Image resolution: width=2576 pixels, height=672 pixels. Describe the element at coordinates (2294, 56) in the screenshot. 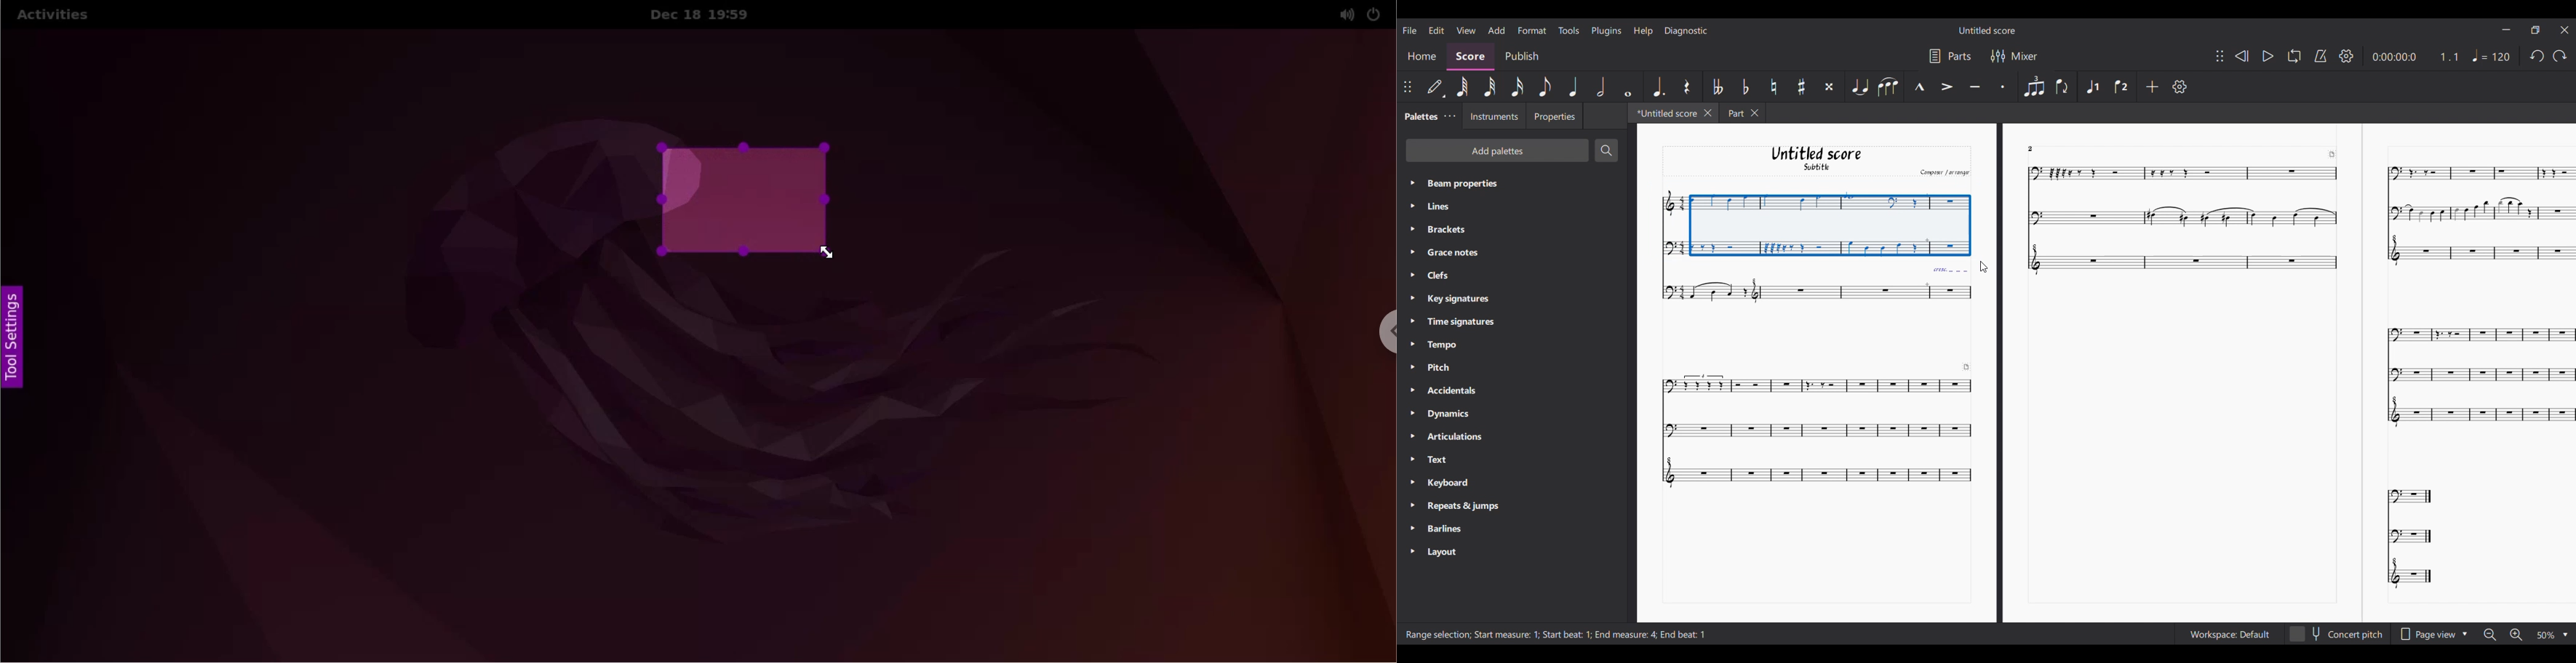

I see `Loop playback` at that location.